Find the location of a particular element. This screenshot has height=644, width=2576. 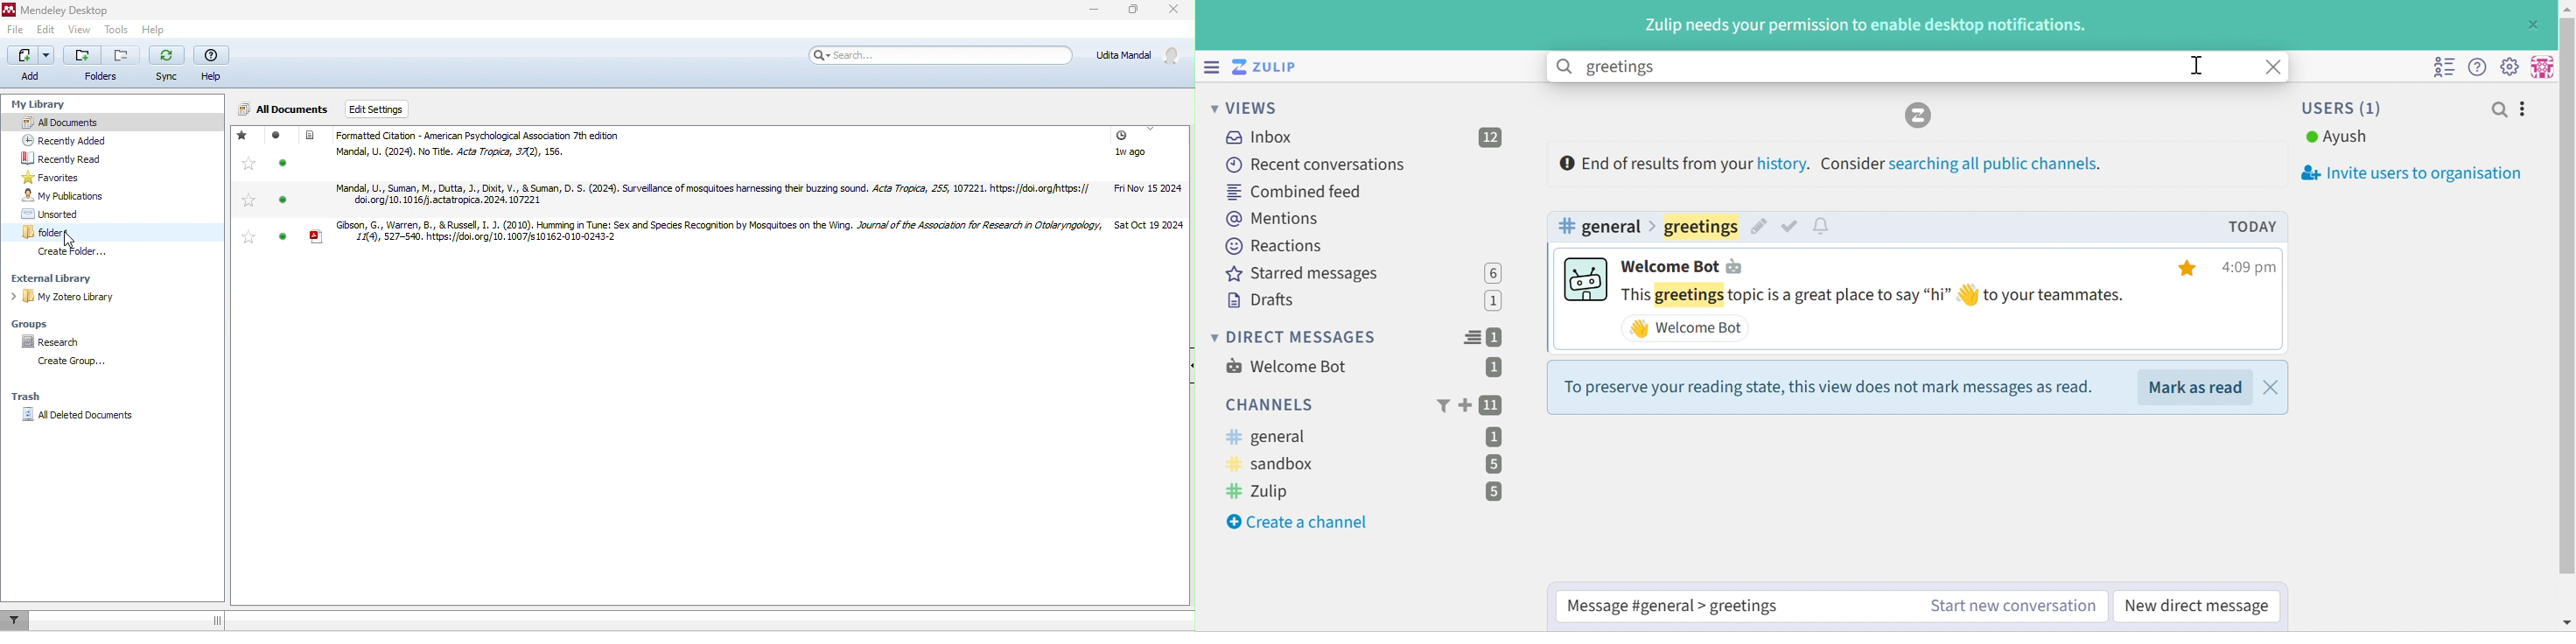

# Zulip is located at coordinates (1263, 492).